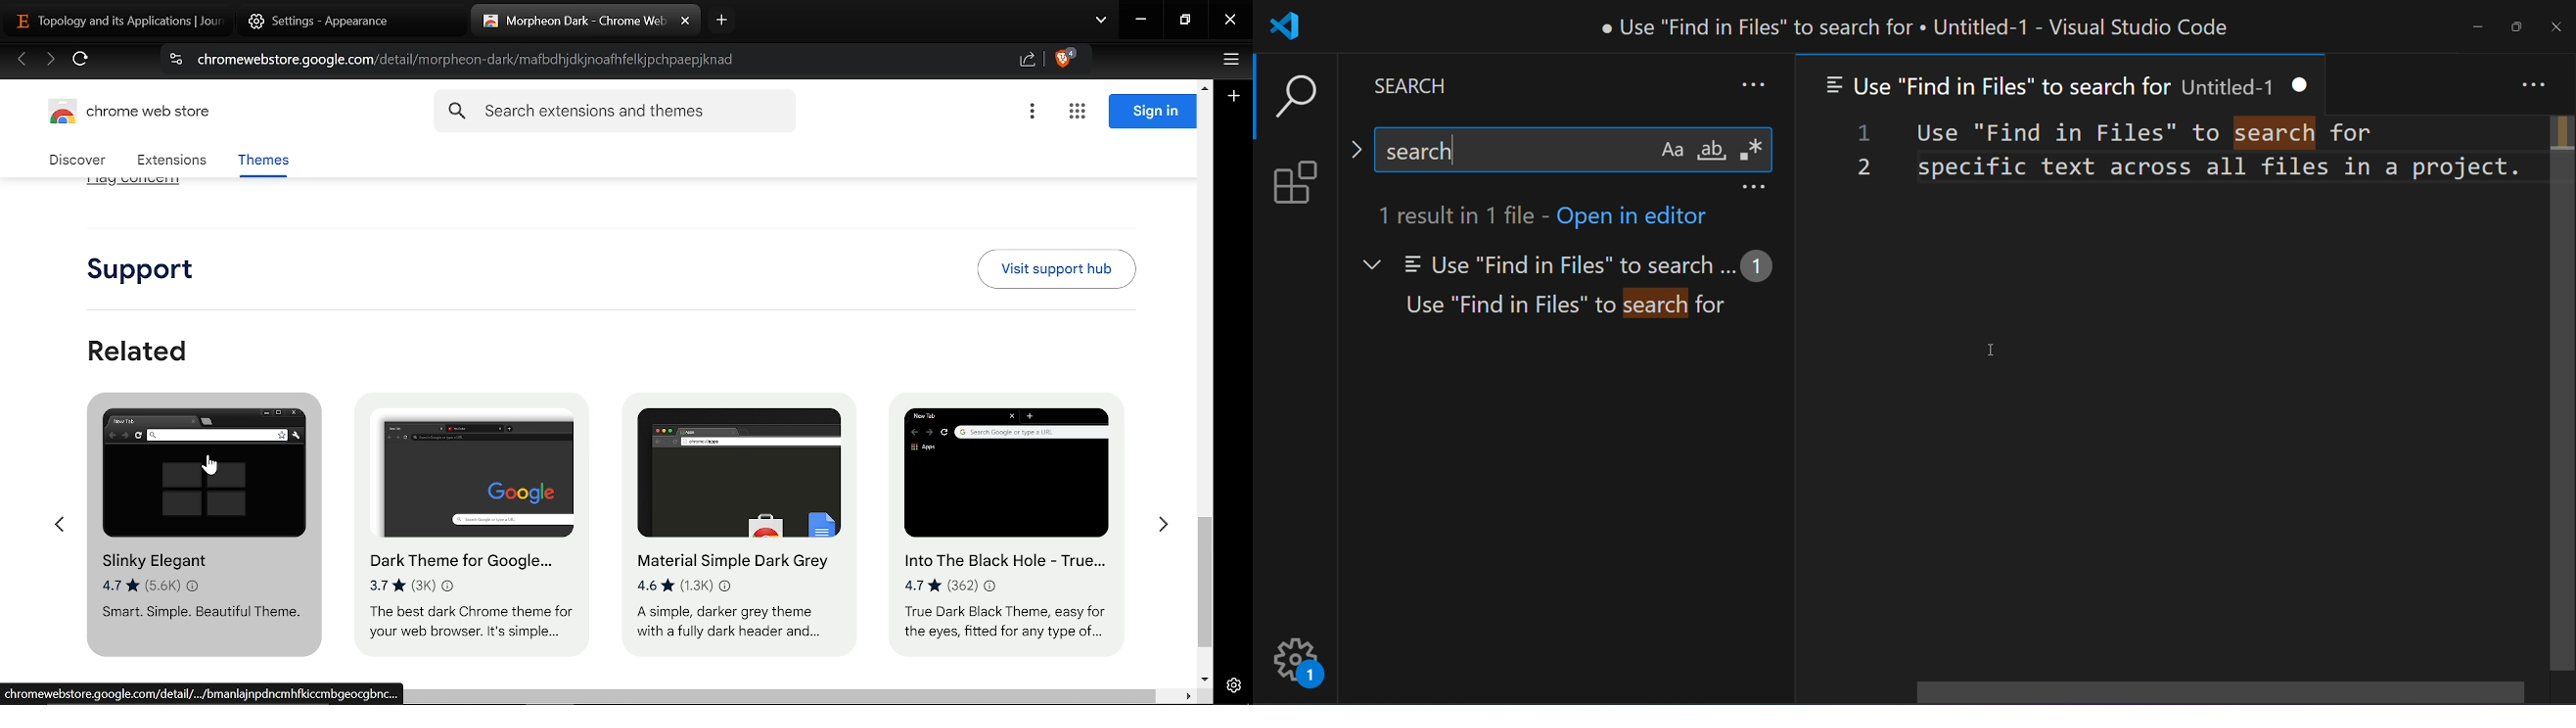 This screenshot has height=728, width=2576. What do you see at coordinates (2518, 27) in the screenshot?
I see `maximize` at bounding box center [2518, 27].